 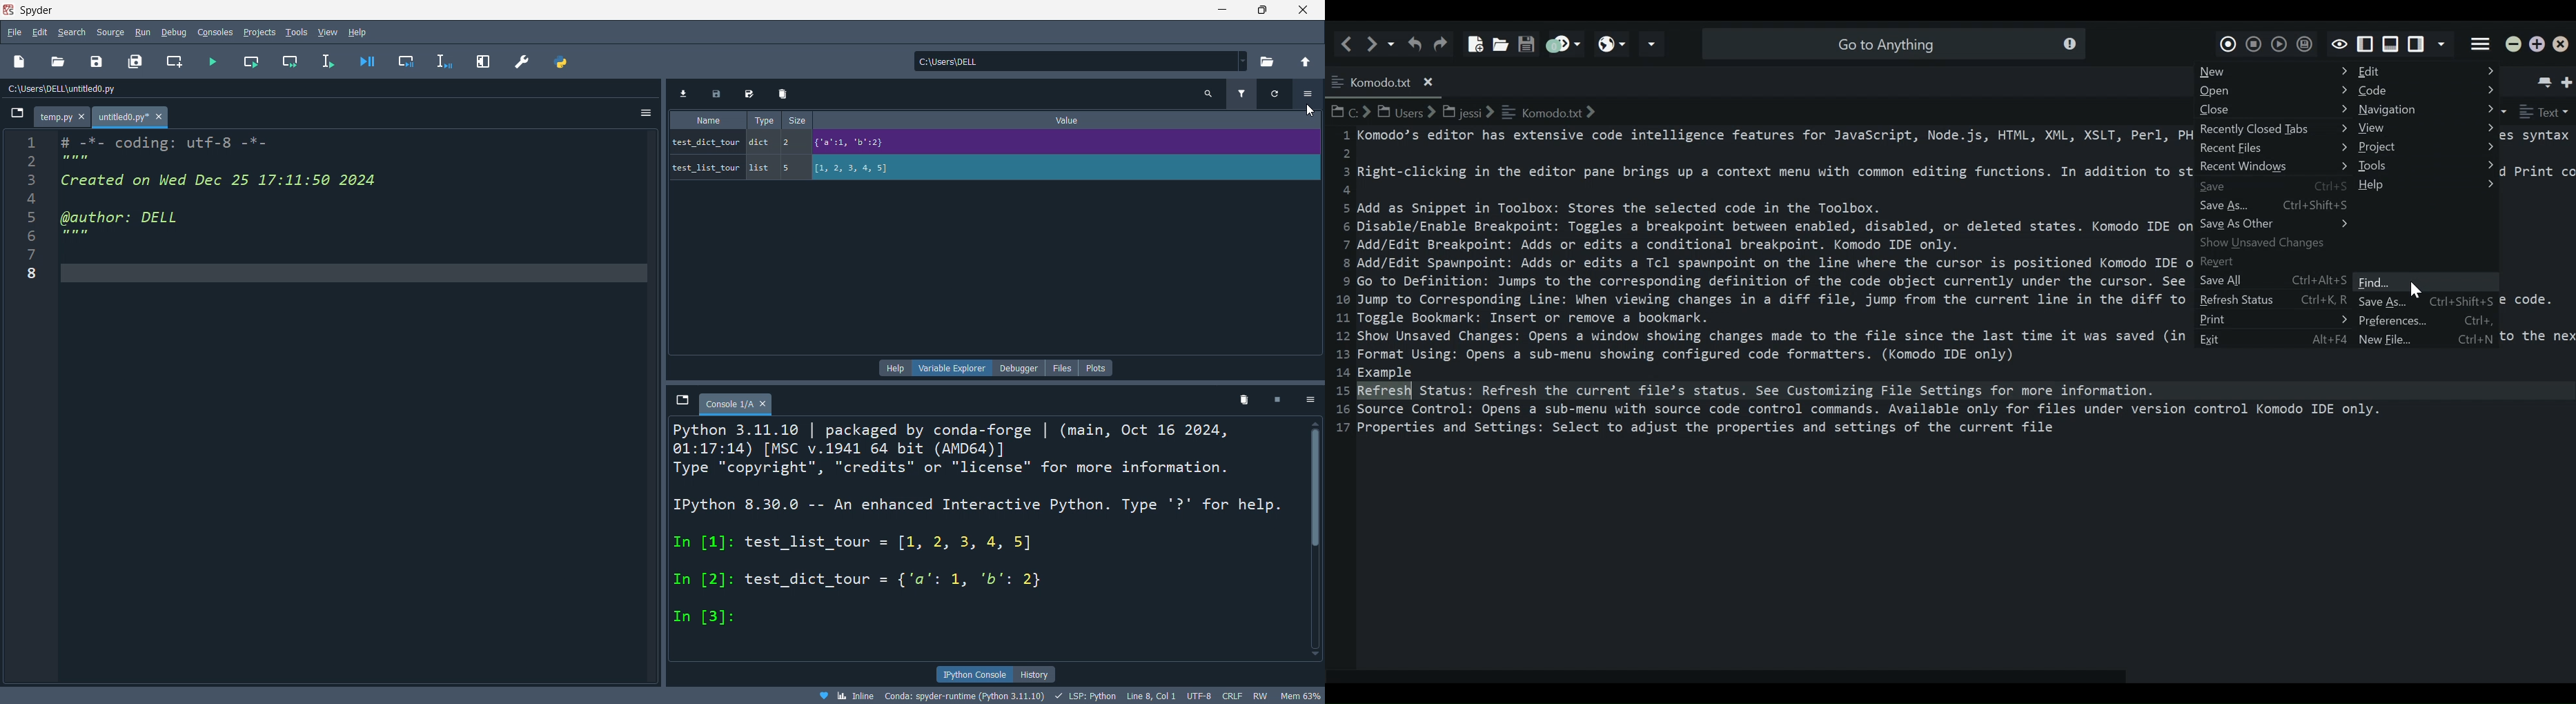 I want to click on browse tabs, so click(x=678, y=401).